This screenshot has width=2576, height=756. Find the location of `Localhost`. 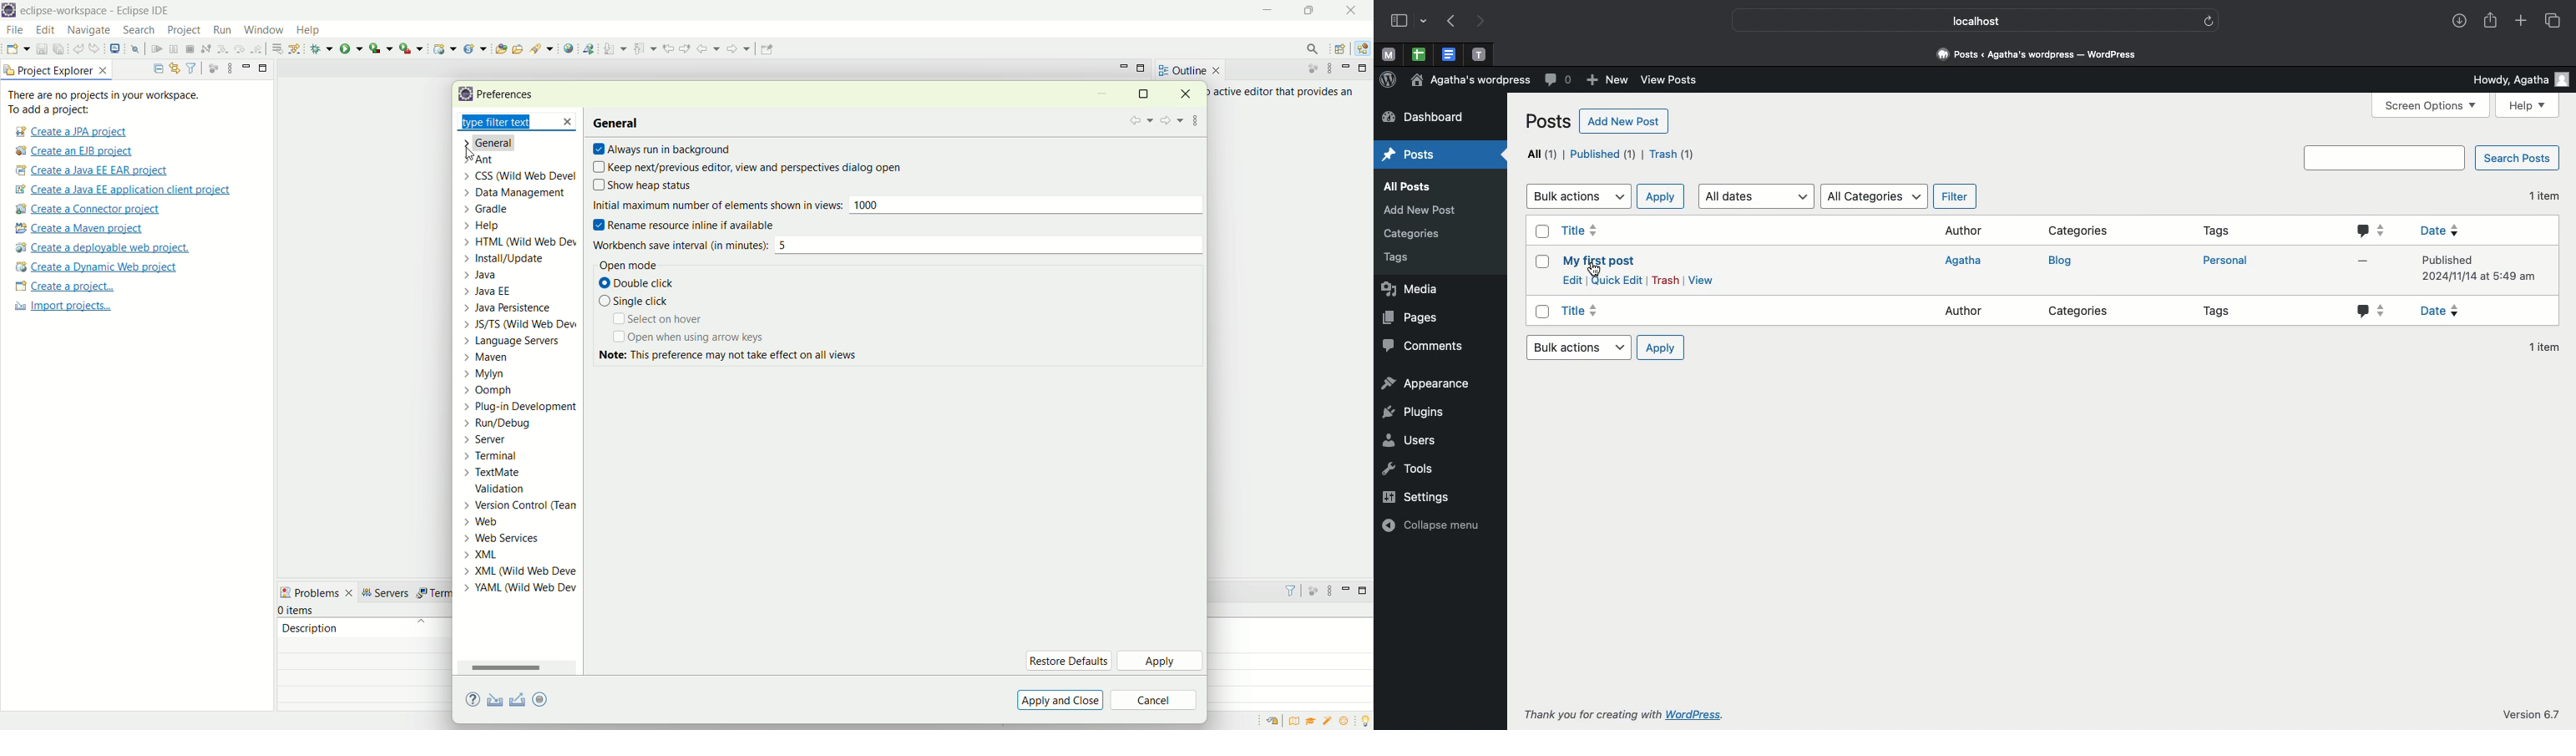

Localhost is located at coordinates (1964, 21).